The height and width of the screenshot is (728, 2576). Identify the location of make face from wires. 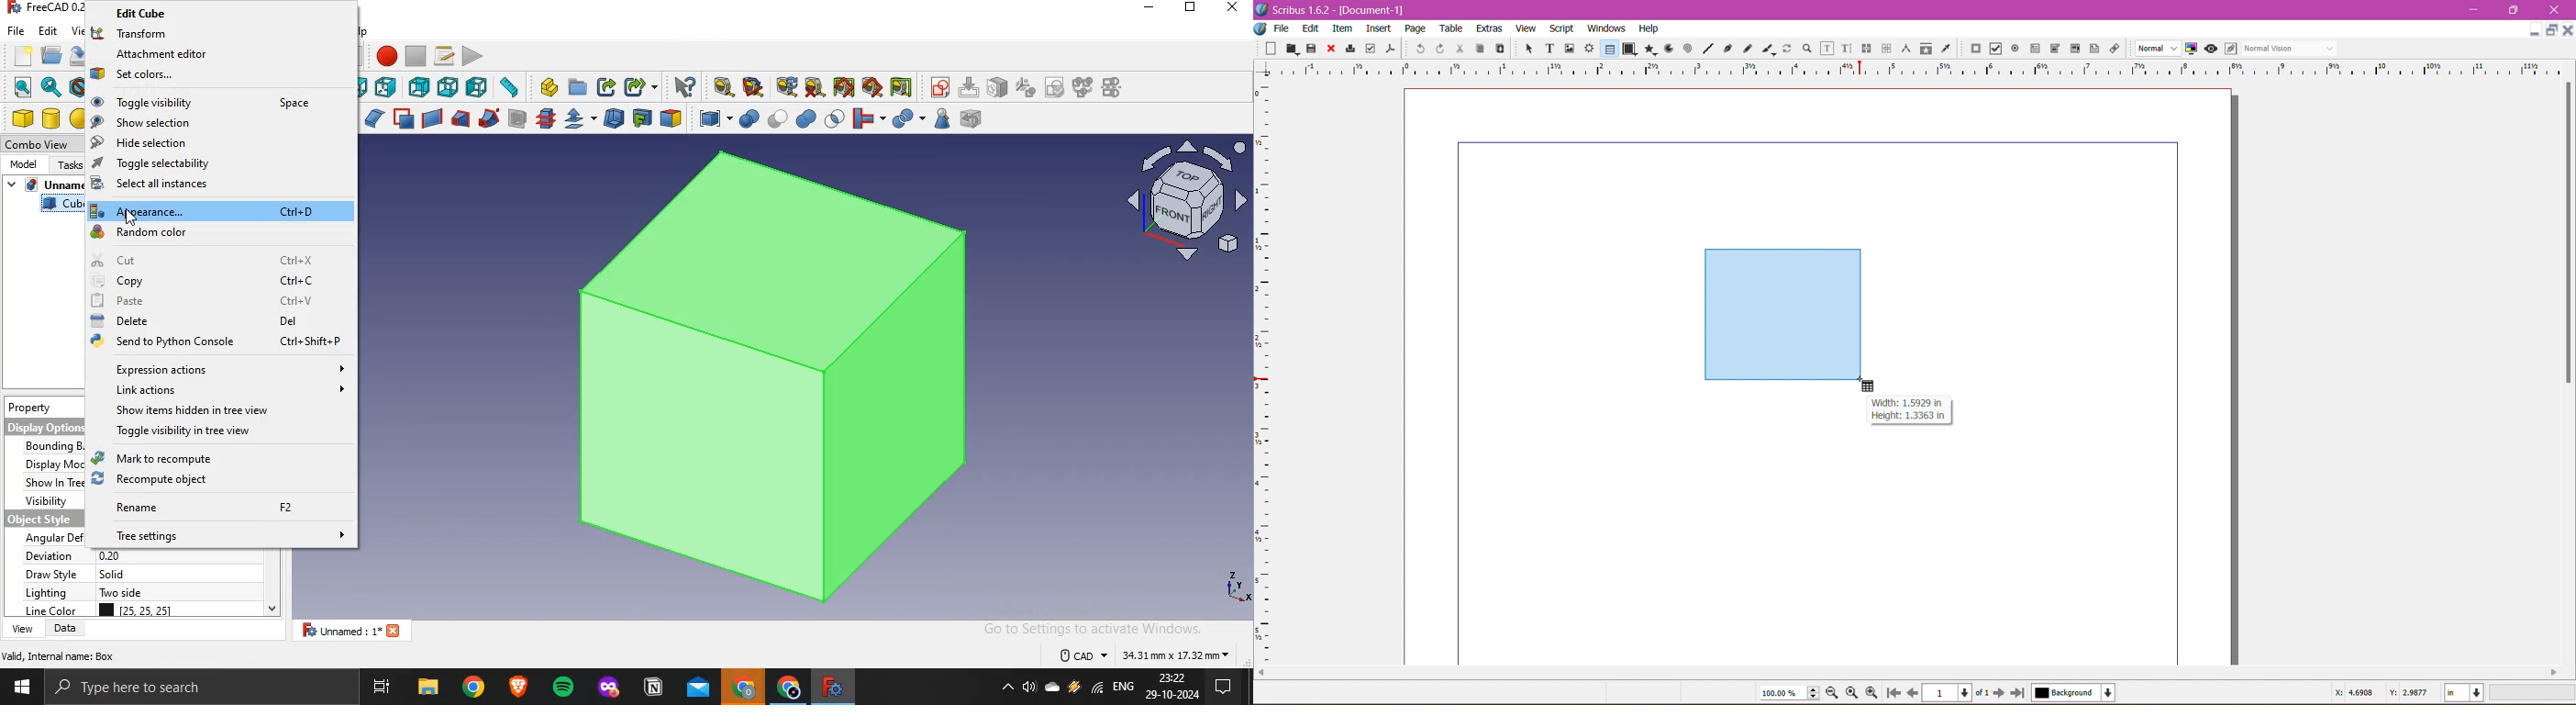
(403, 118).